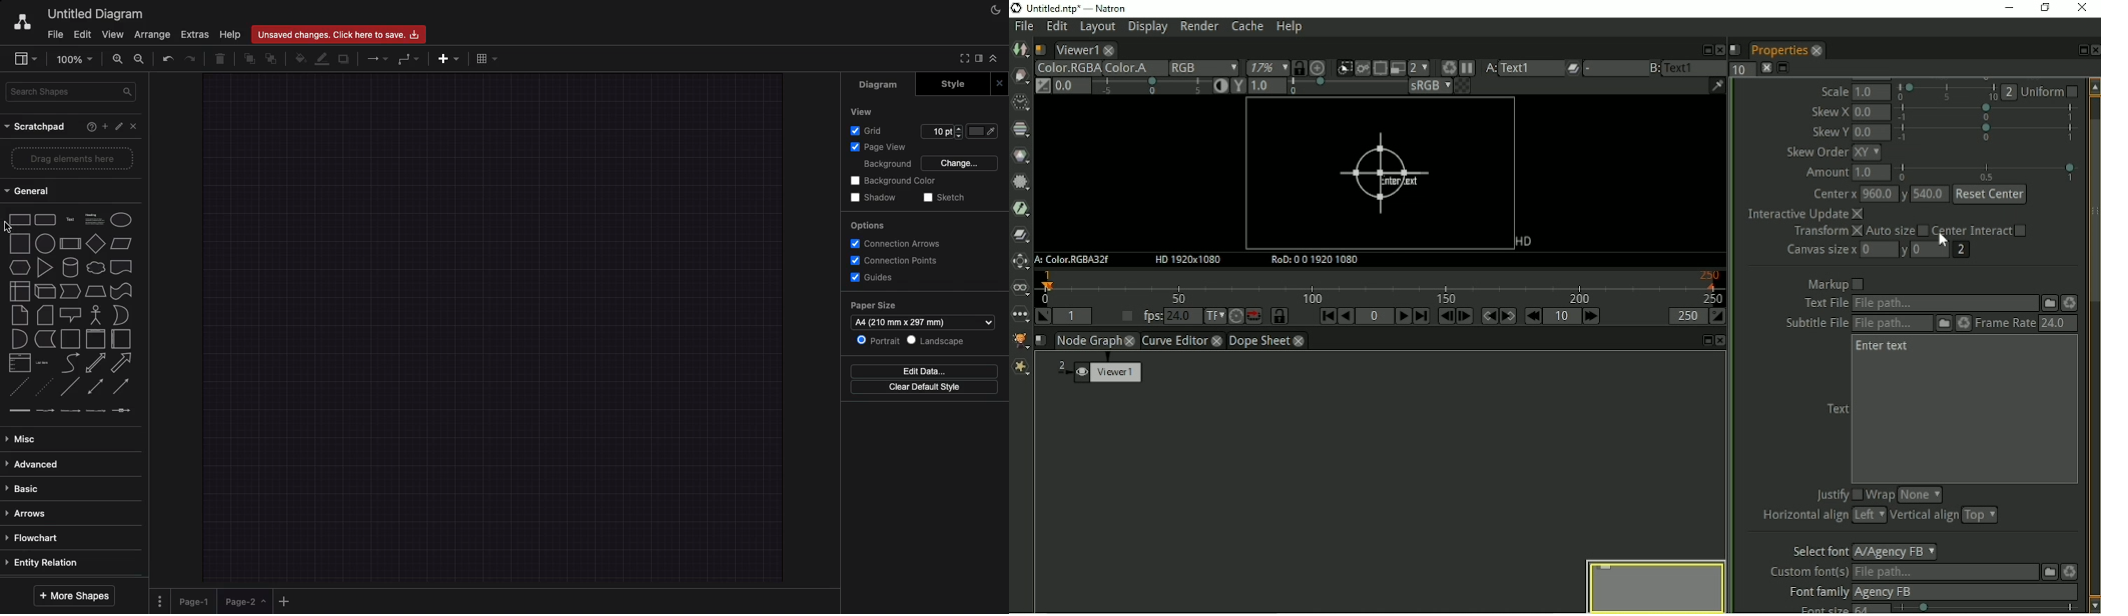  What do you see at coordinates (29, 512) in the screenshot?
I see `Arrows` at bounding box center [29, 512].